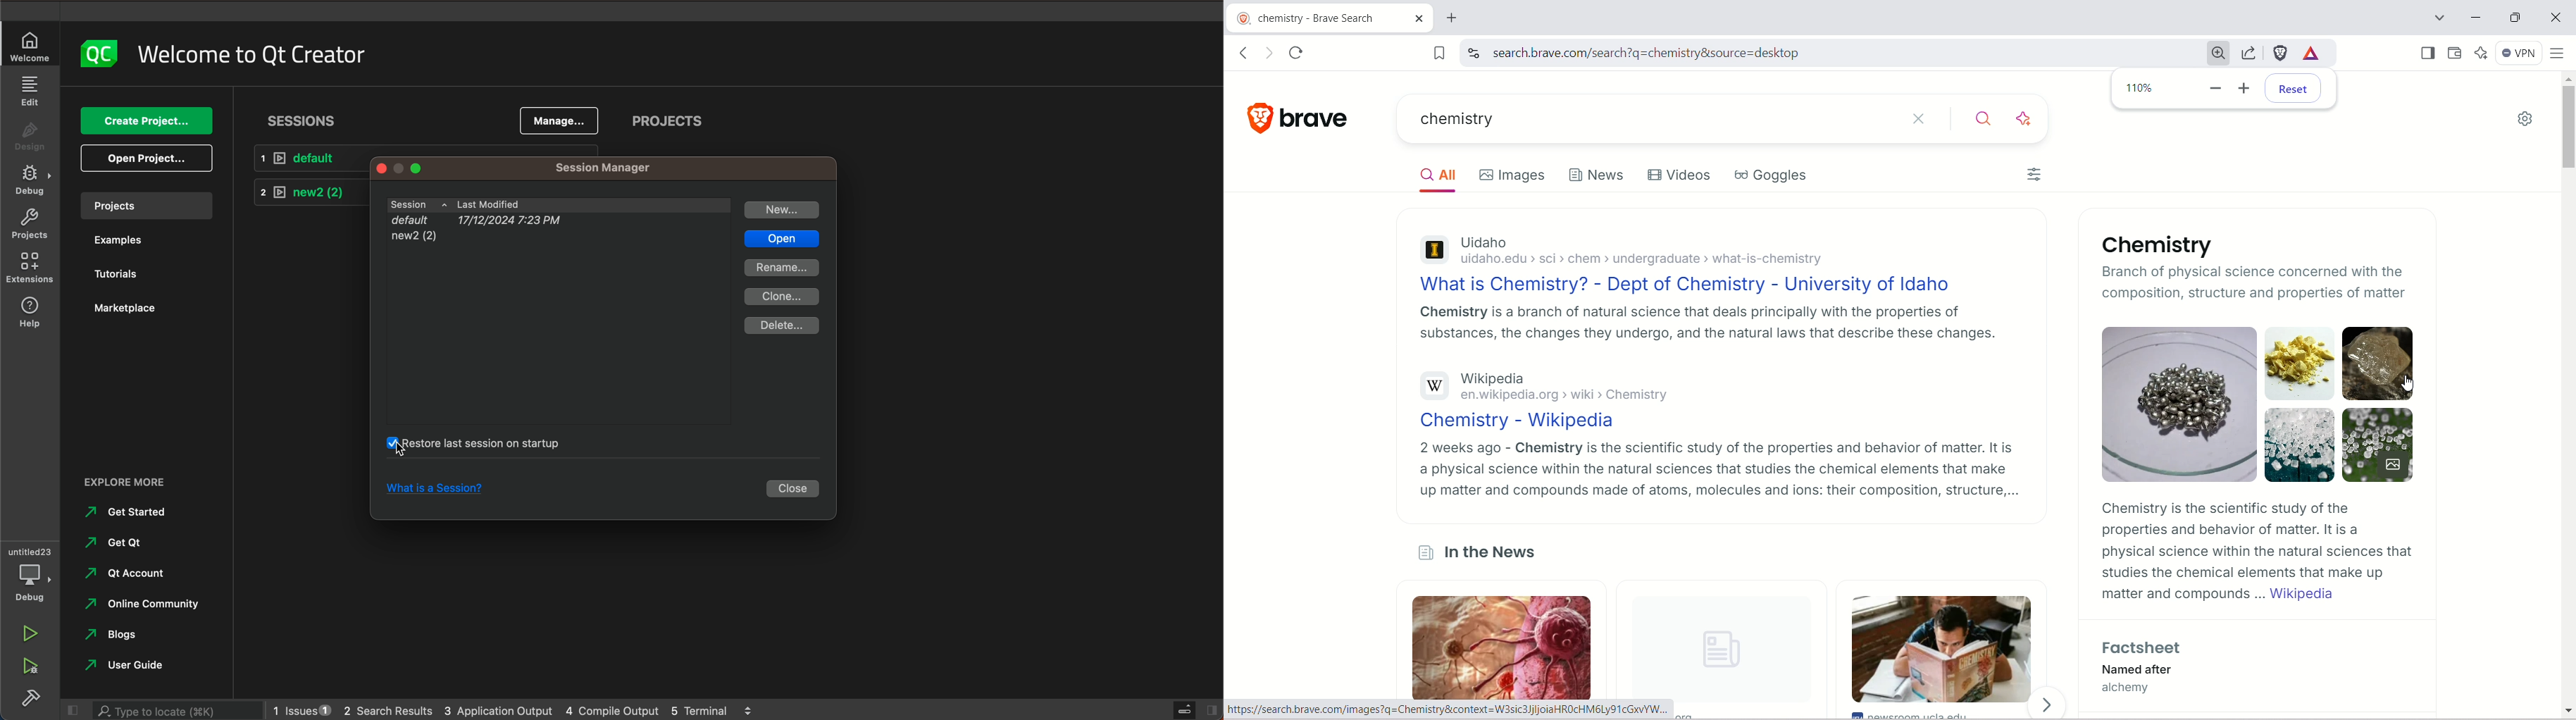  Describe the element at coordinates (2282, 54) in the screenshot. I see `brave schield` at that location.